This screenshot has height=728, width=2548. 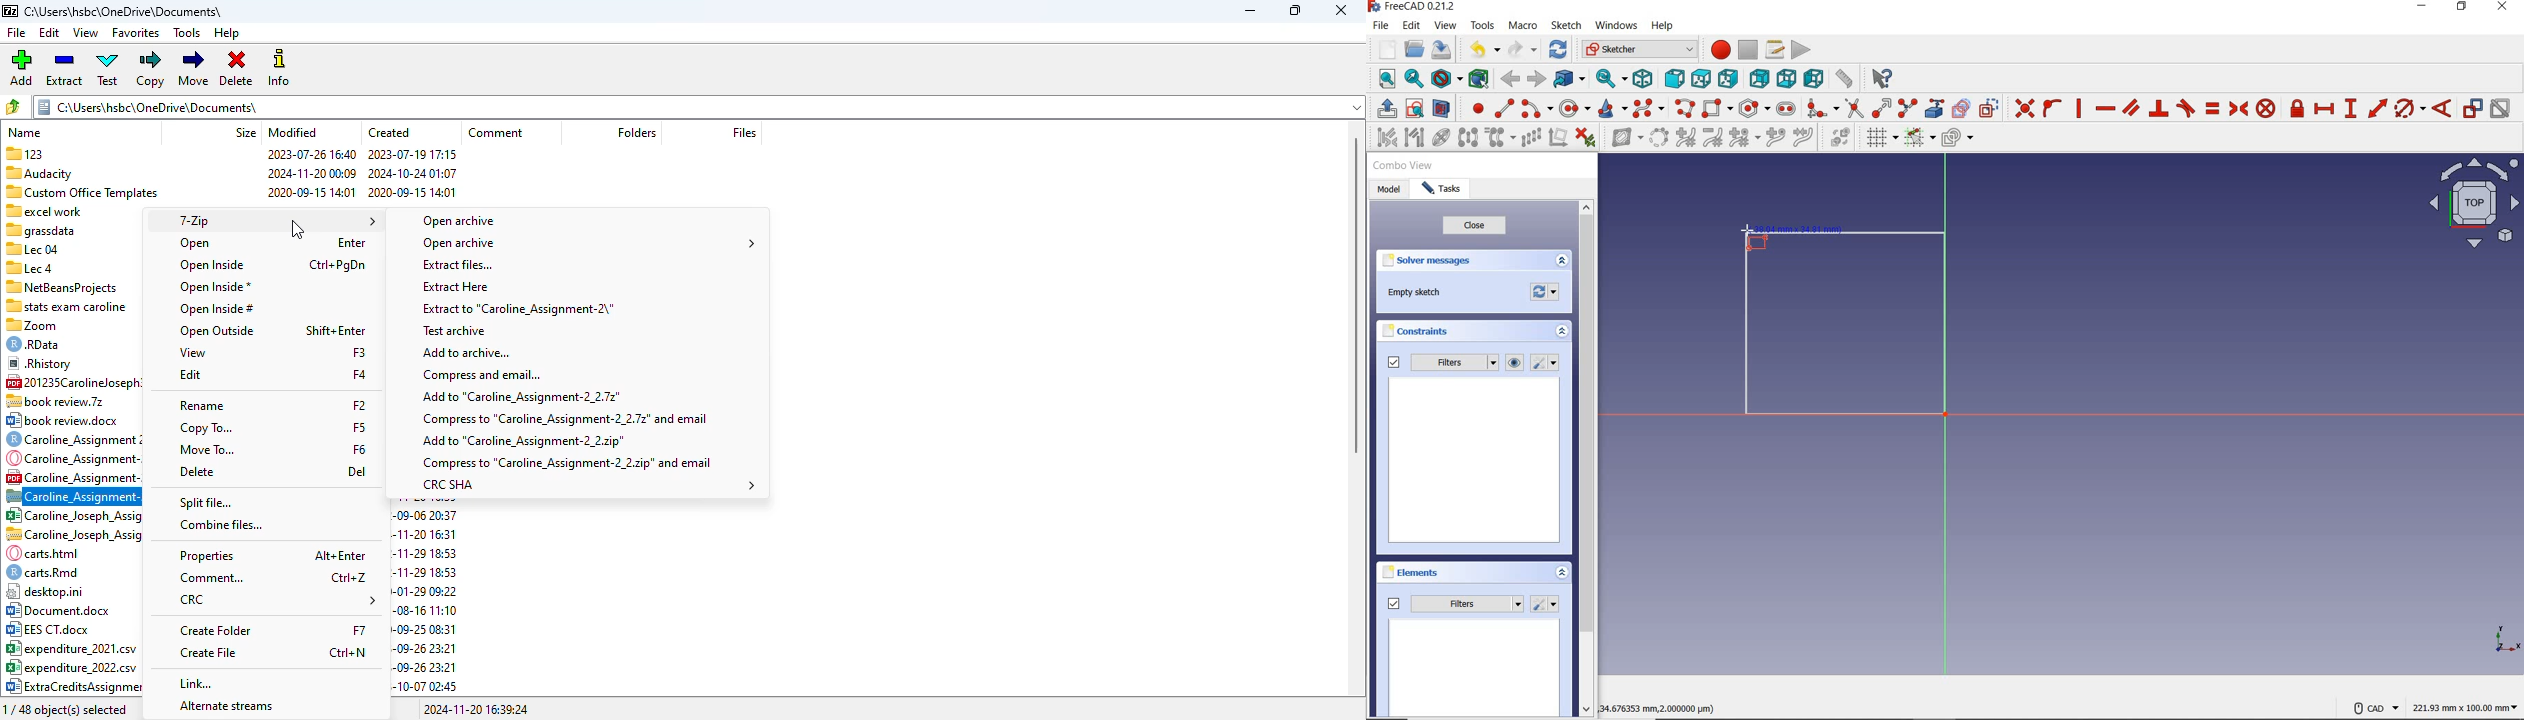 I want to click on move, so click(x=195, y=68).